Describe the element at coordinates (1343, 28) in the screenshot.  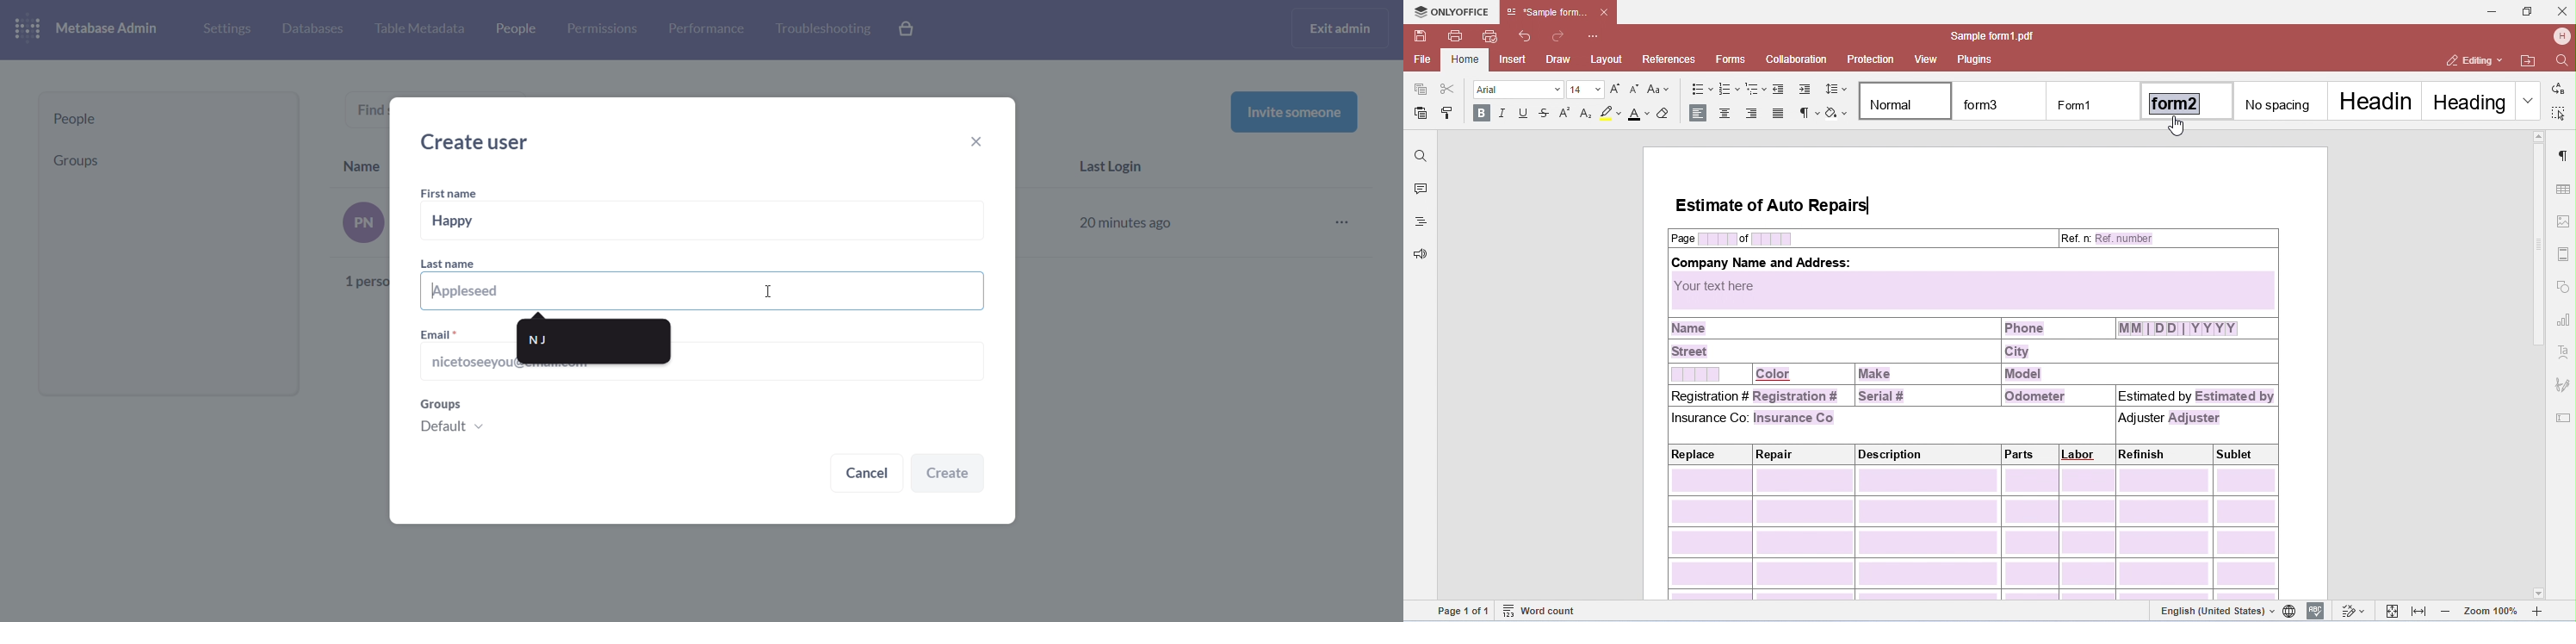
I see `exit admin` at that location.